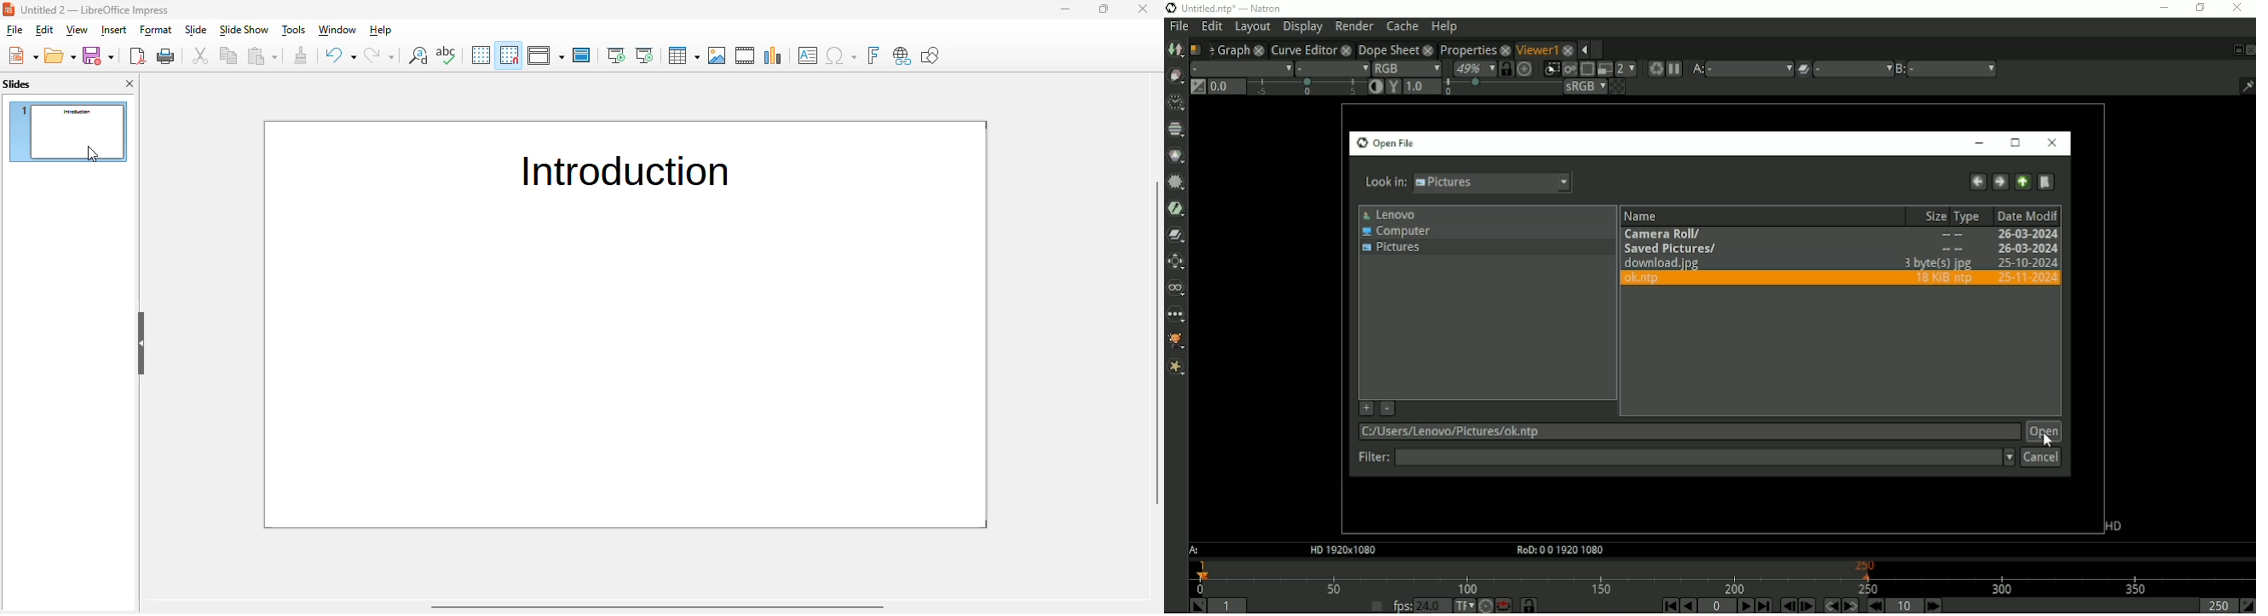 The height and width of the screenshot is (616, 2268). Describe the element at coordinates (1644, 216) in the screenshot. I see `Name` at that location.